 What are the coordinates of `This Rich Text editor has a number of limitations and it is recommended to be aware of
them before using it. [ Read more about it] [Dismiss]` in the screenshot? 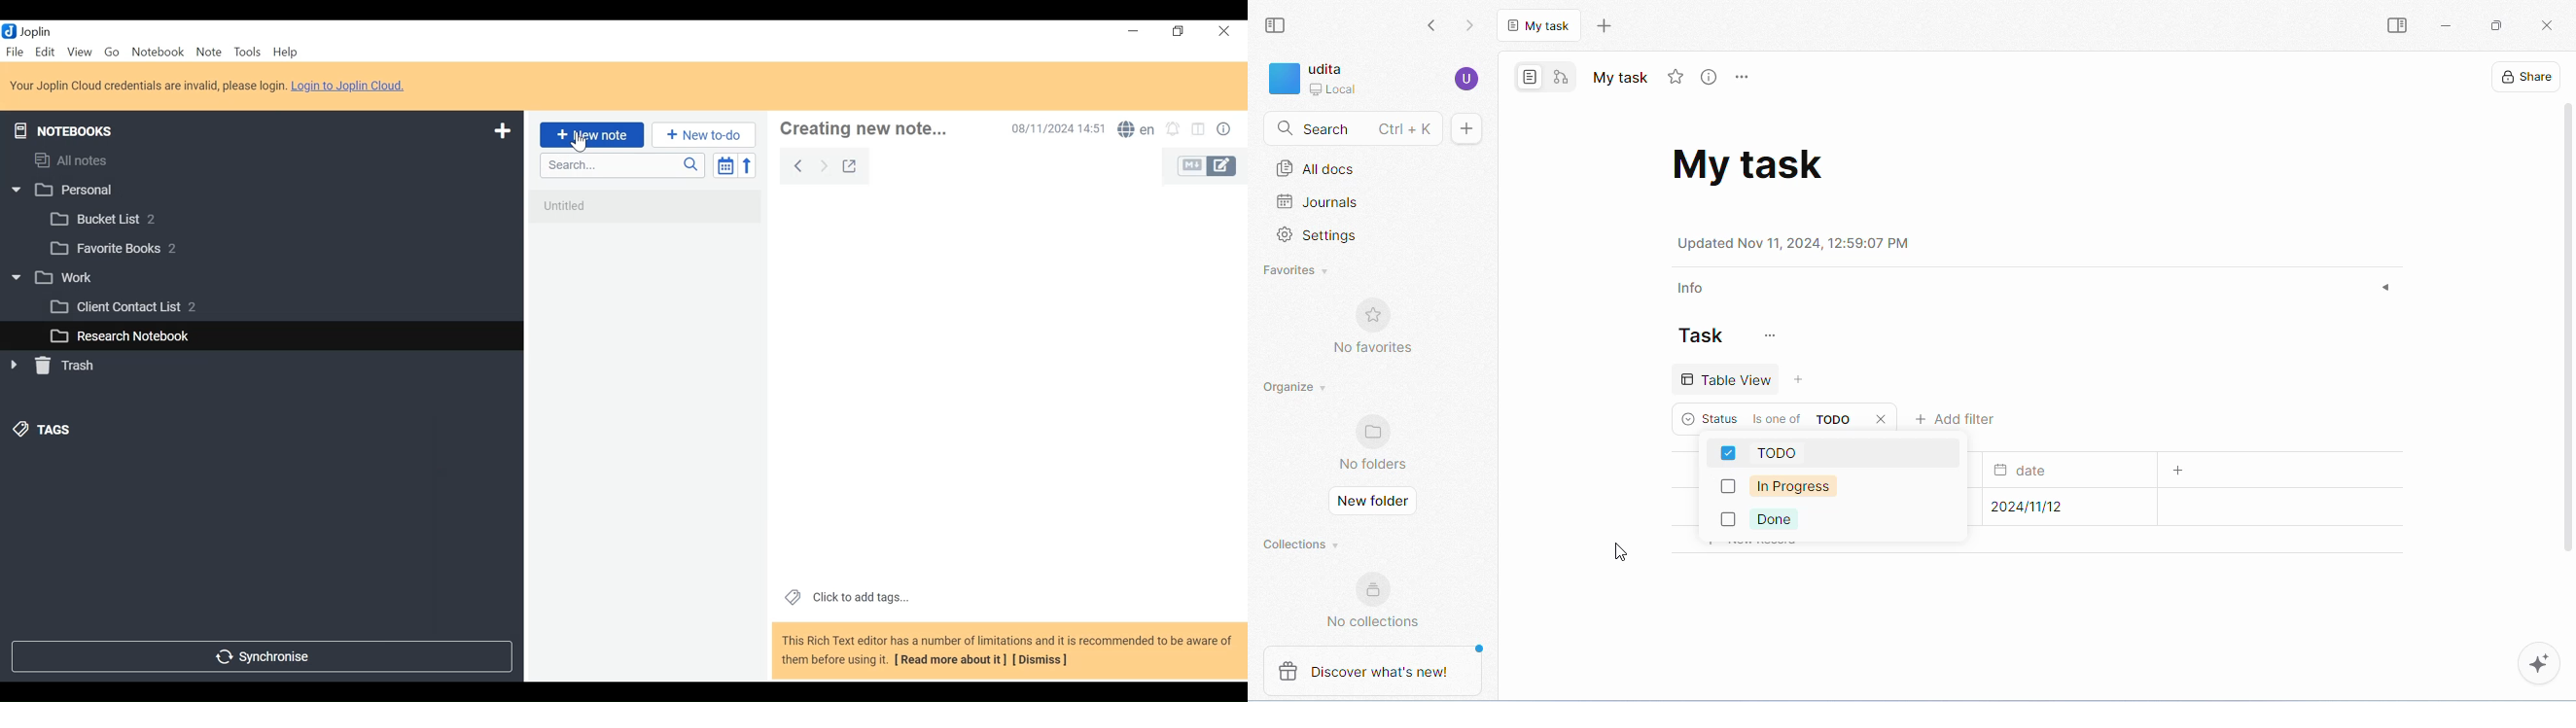 It's located at (1008, 650).